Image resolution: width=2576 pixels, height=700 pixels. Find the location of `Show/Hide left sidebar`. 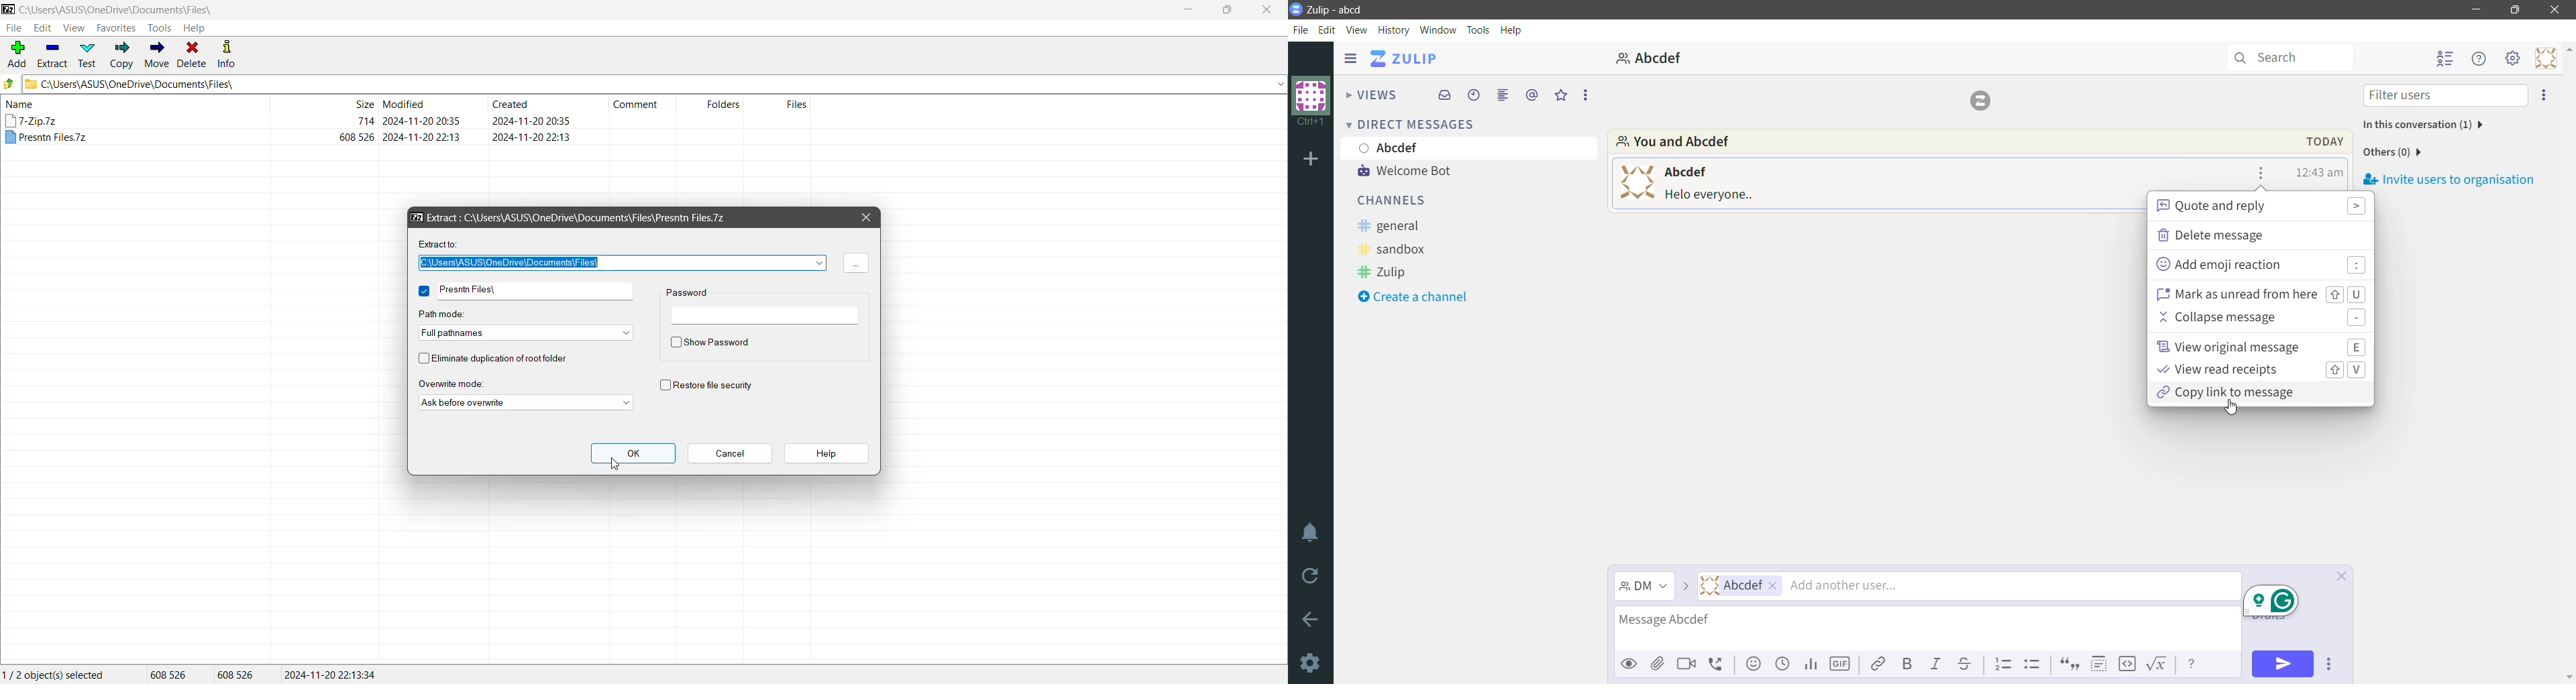

Show/Hide left sidebar is located at coordinates (1350, 58).